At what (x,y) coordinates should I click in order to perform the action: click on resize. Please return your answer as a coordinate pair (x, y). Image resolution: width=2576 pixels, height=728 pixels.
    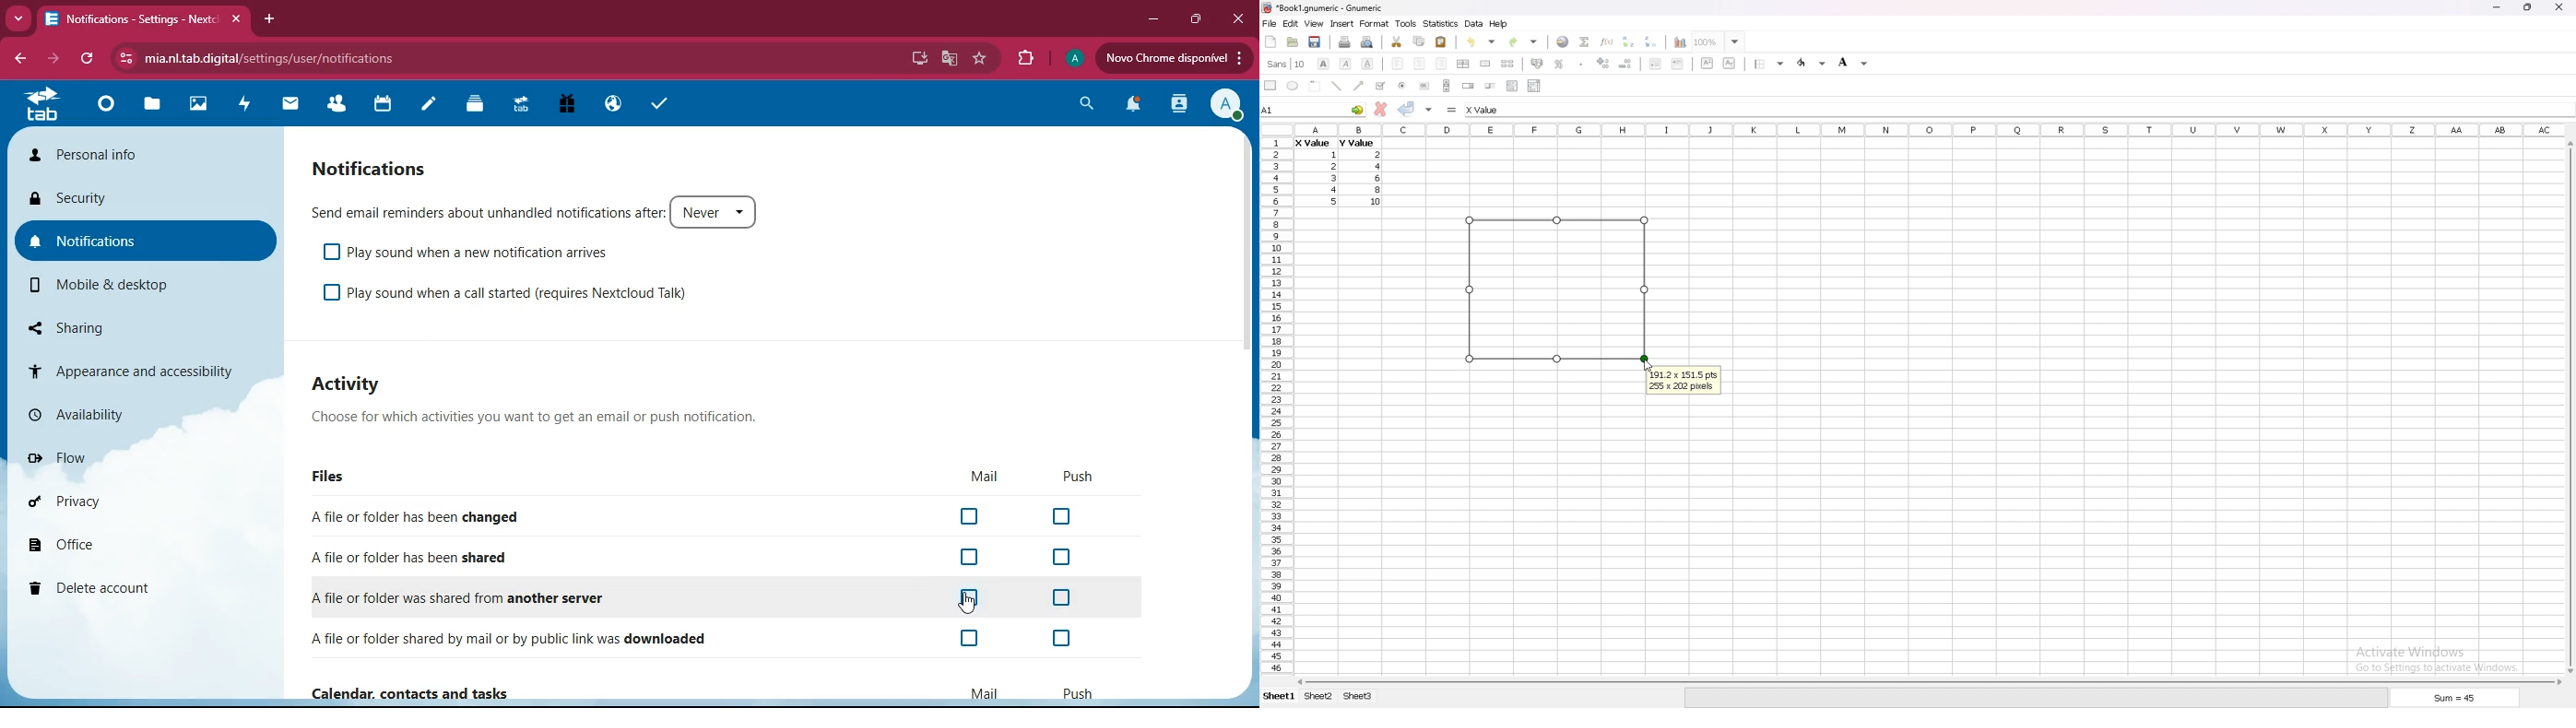
    Looking at the image, I should click on (2529, 8).